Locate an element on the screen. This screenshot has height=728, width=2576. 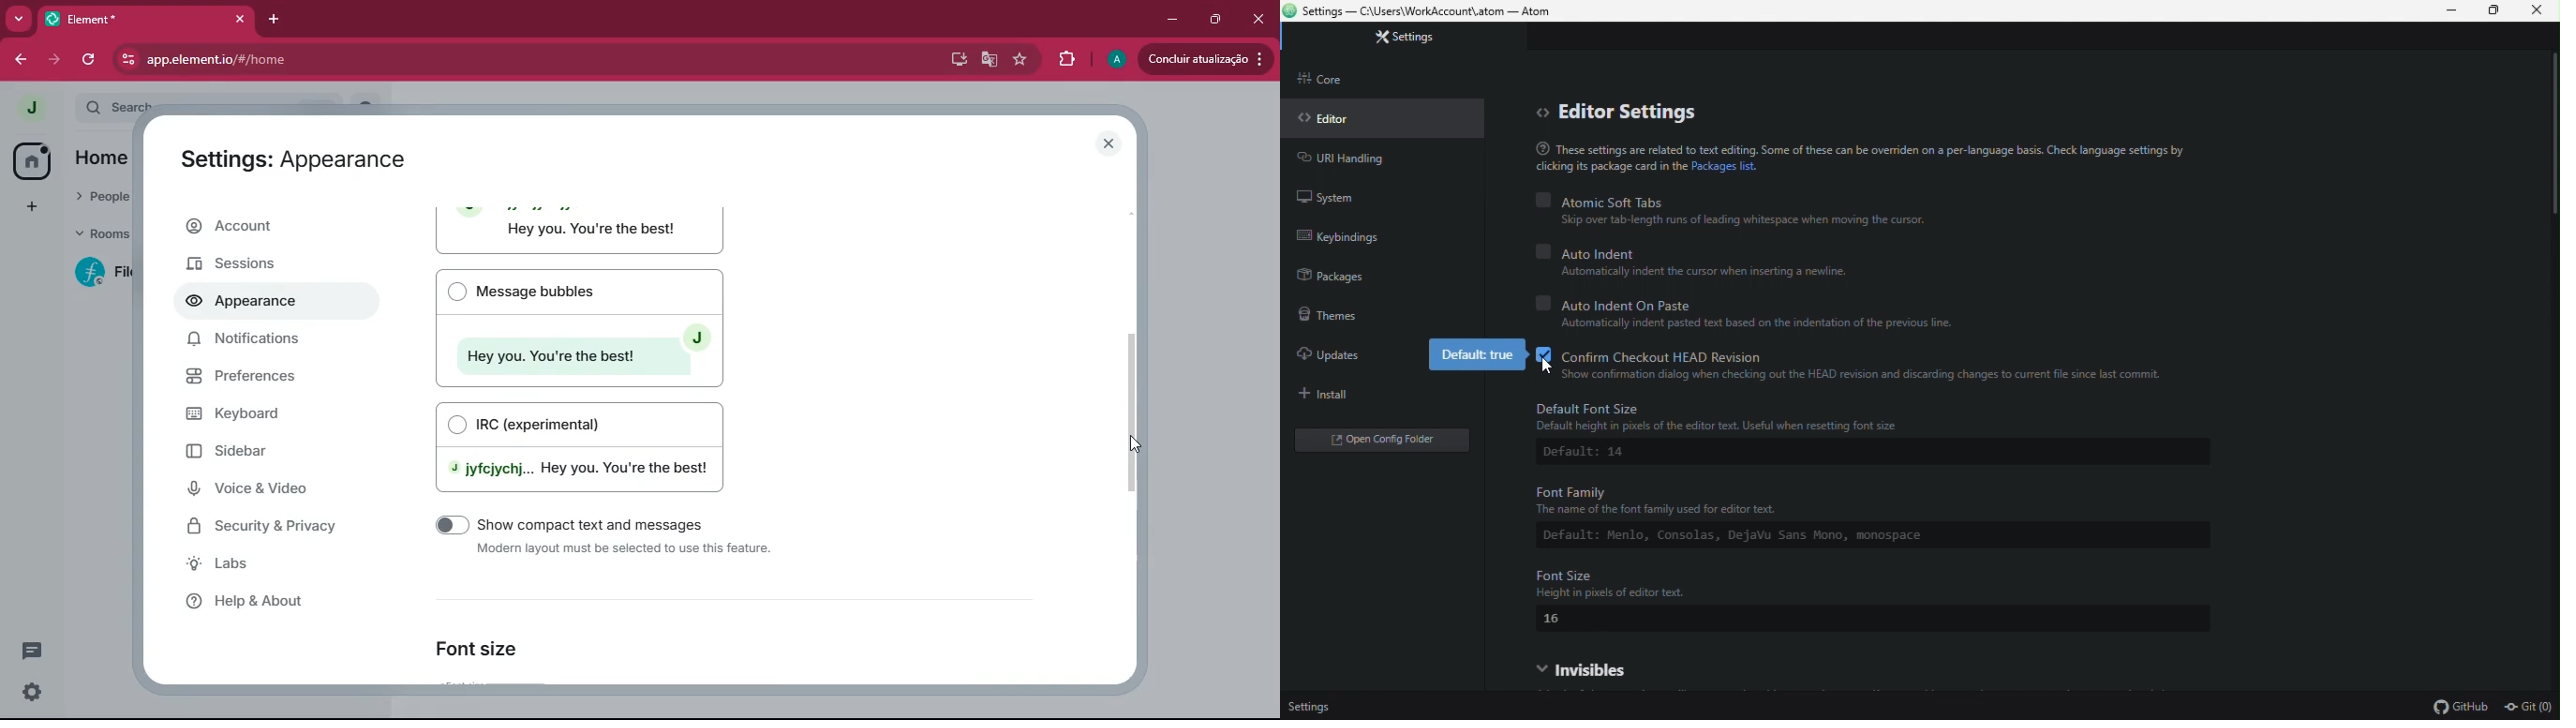
message is located at coordinates (30, 651).